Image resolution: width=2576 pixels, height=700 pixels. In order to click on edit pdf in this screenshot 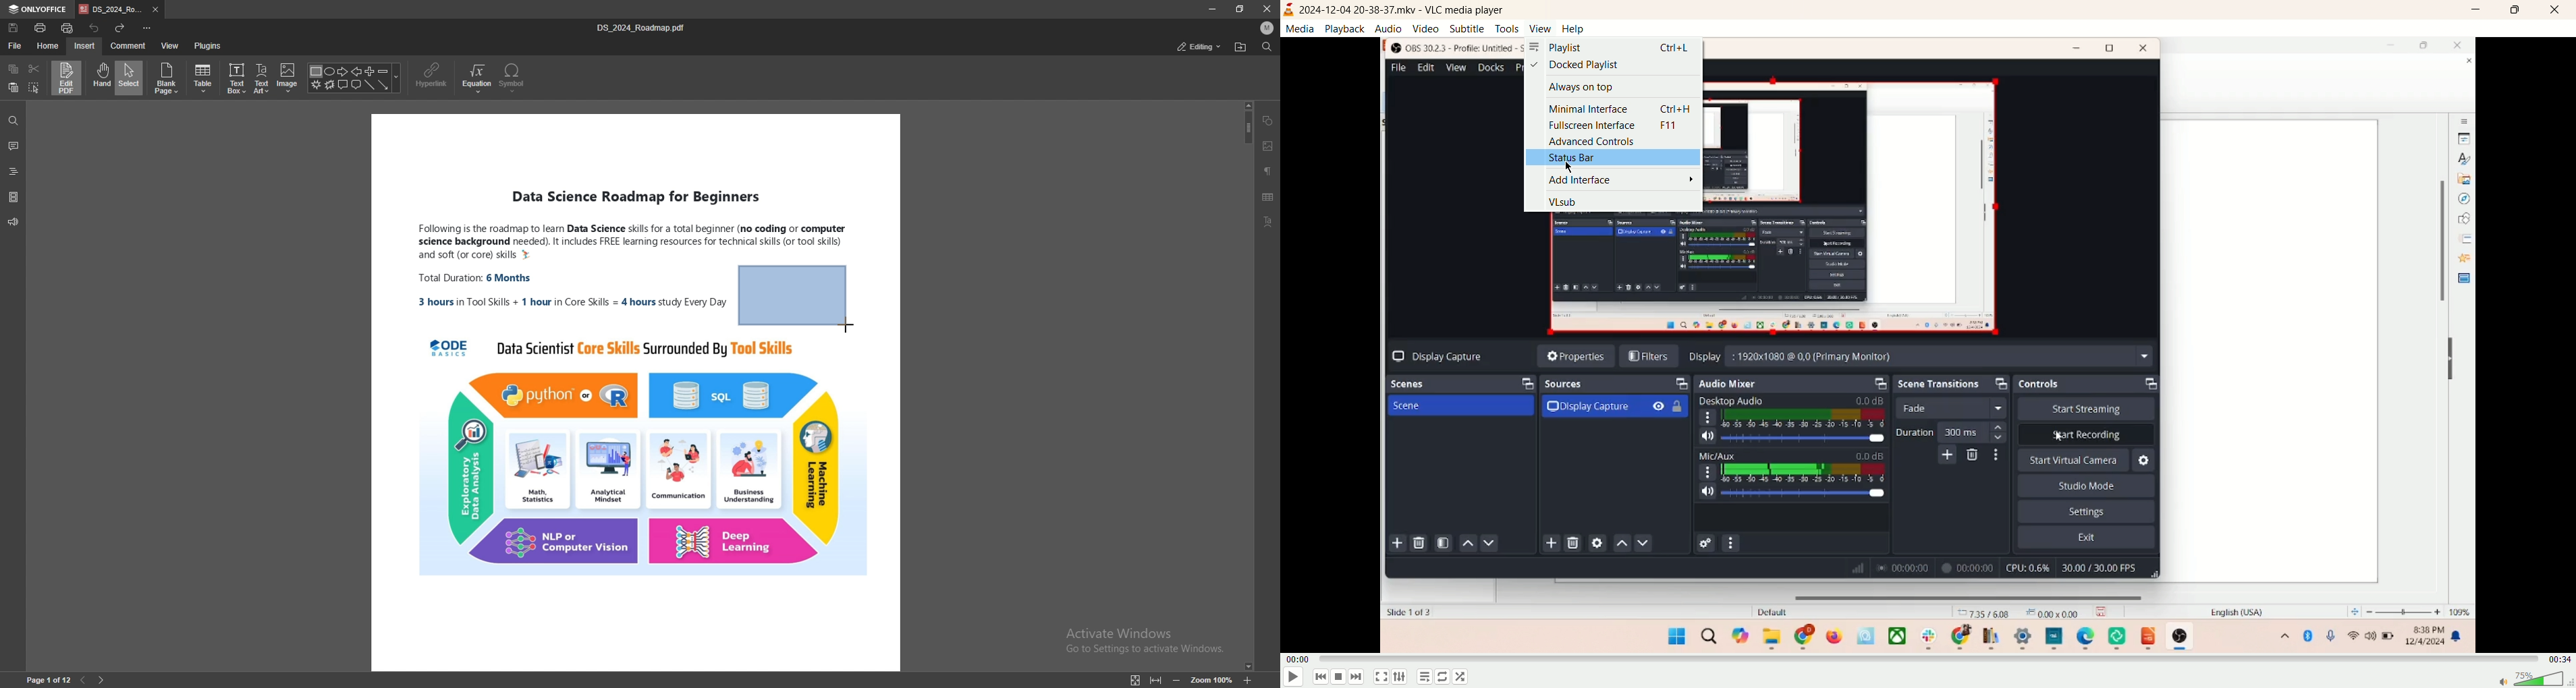, I will do `click(67, 77)`.